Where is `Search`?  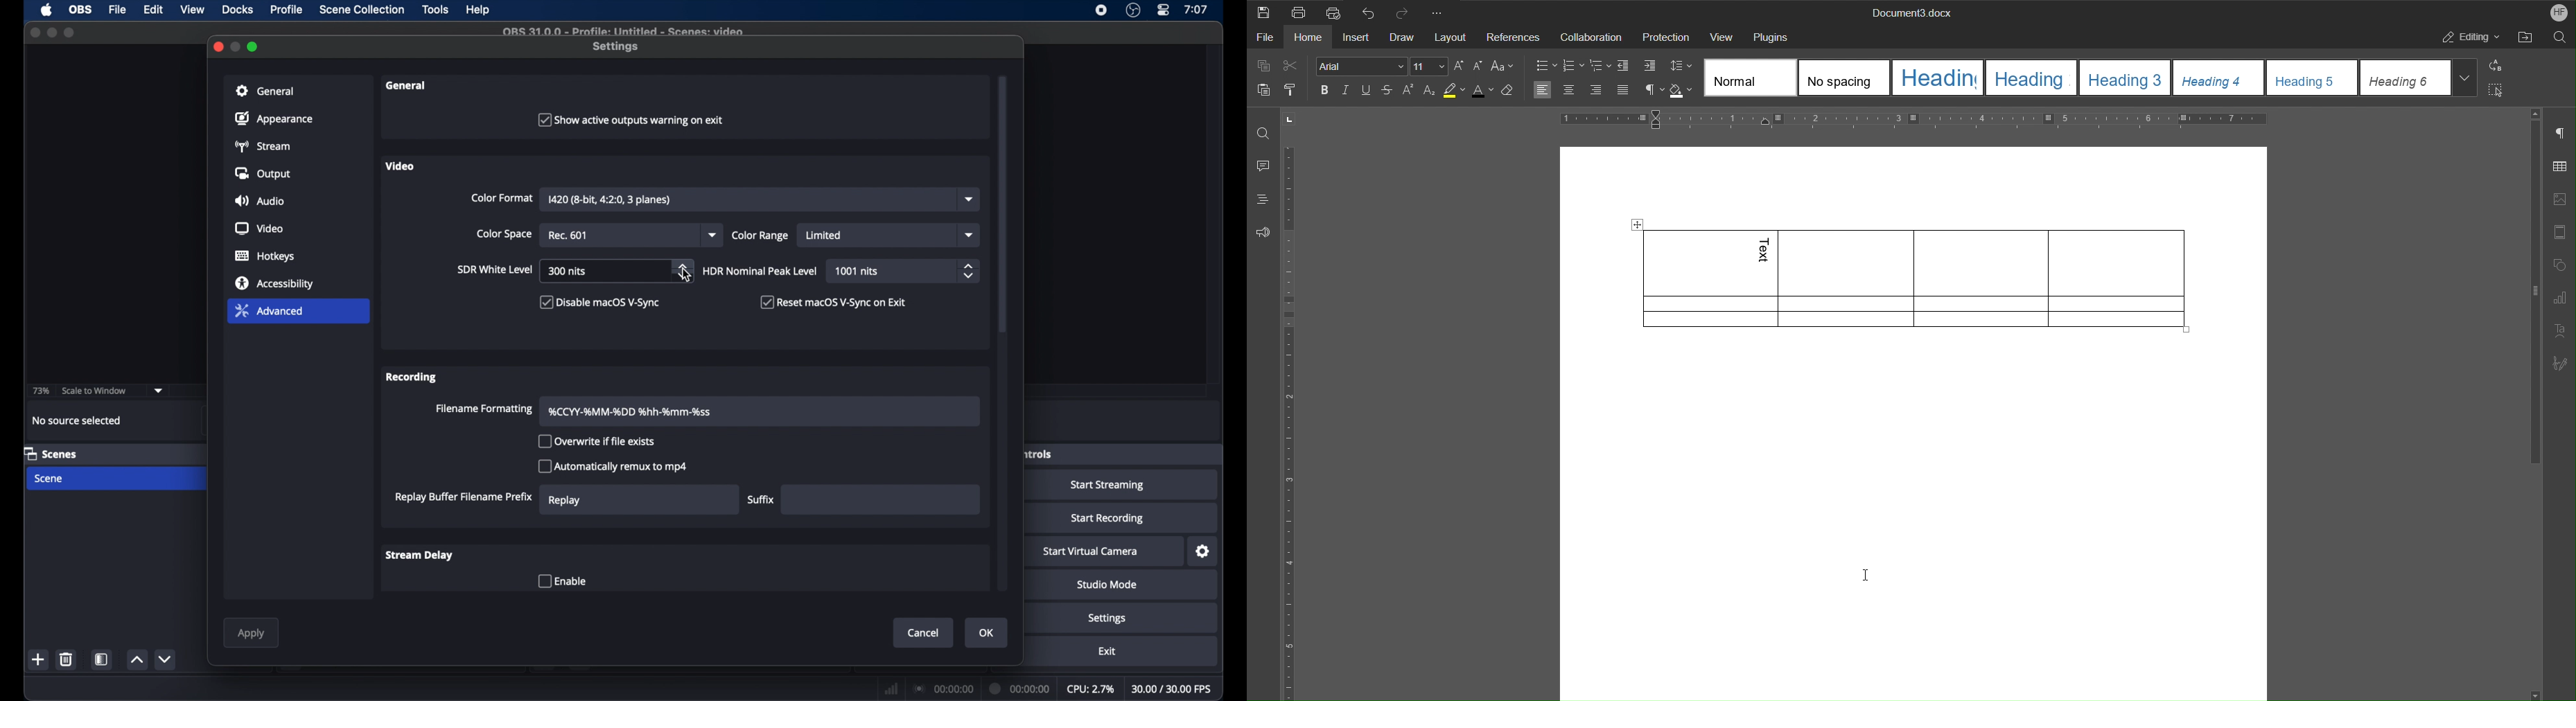 Search is located at coordinates (2560, 37).